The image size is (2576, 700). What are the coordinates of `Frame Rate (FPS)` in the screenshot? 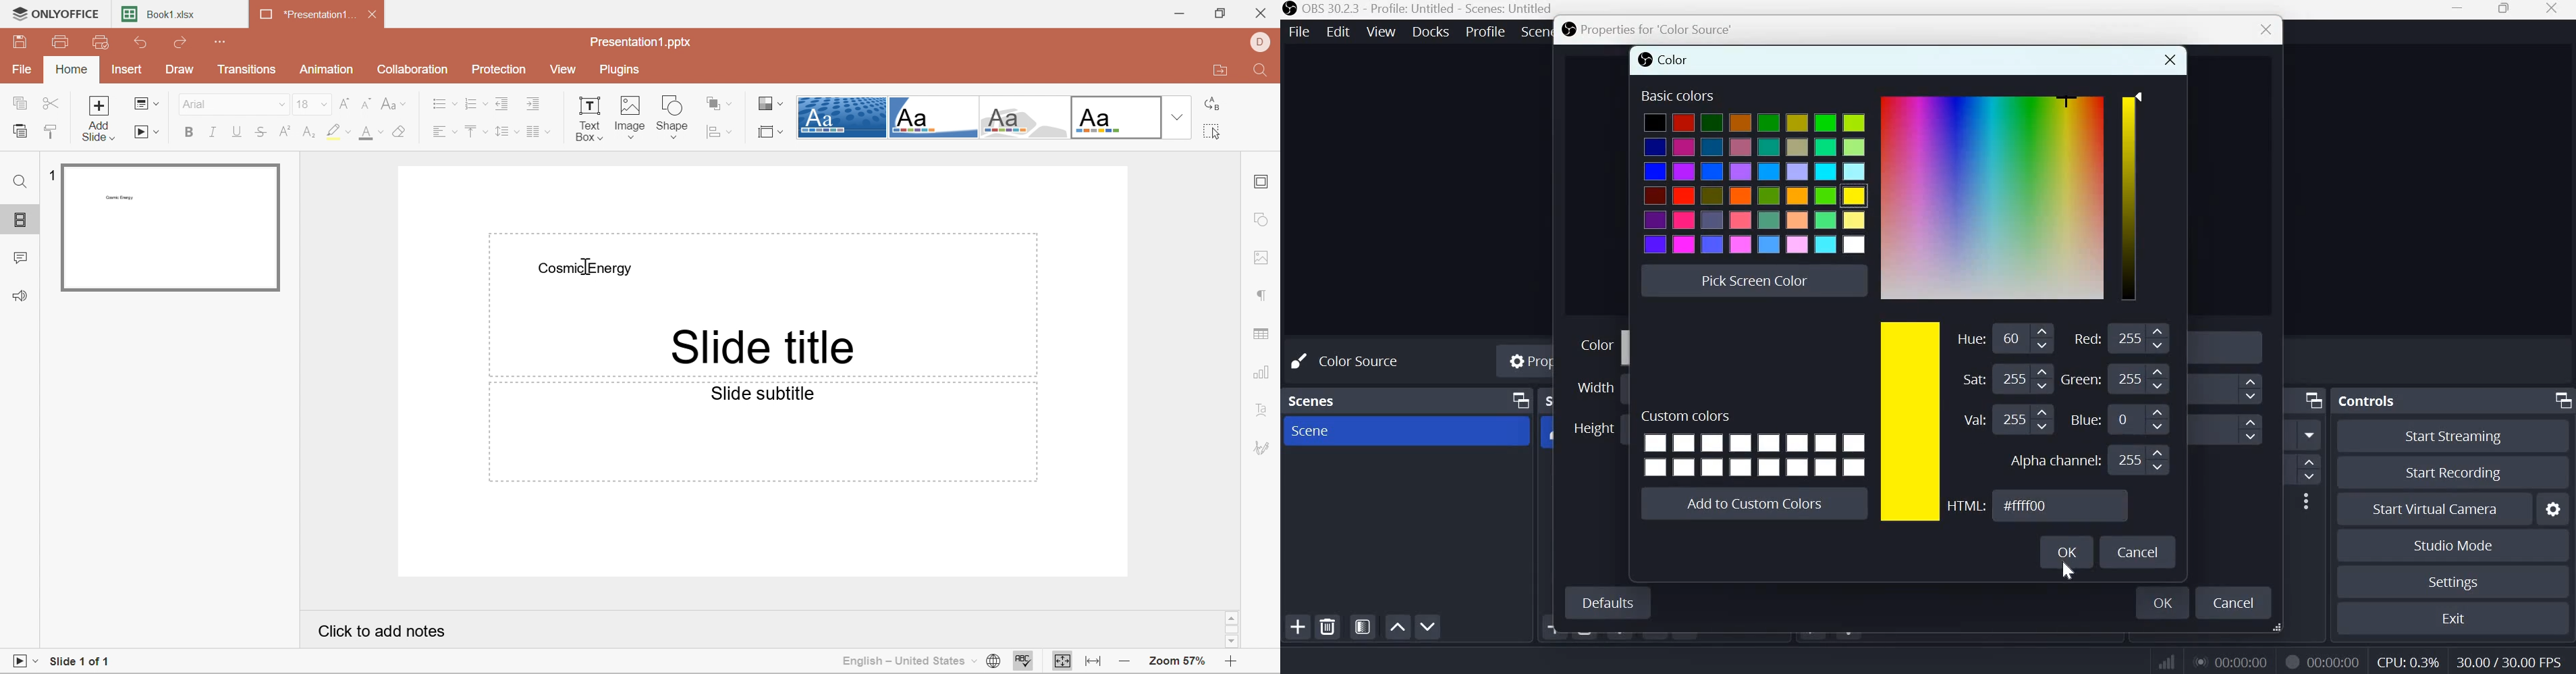 It's located at (2505, 660).